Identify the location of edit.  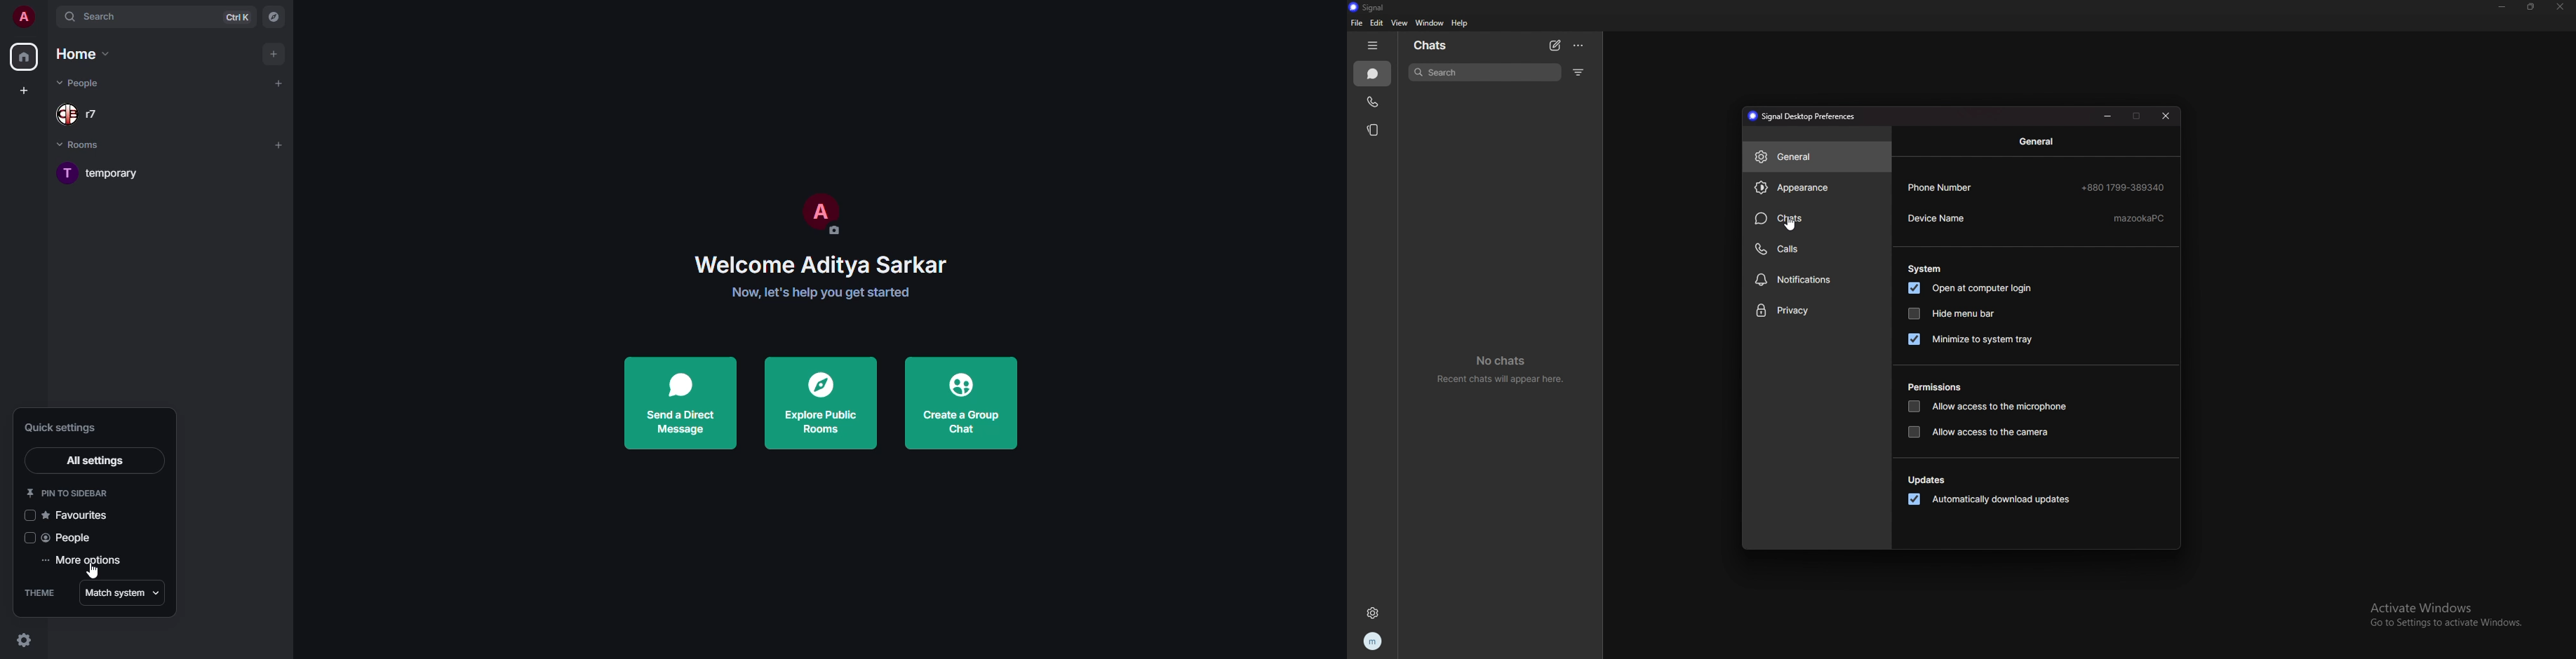
(1378, 22).